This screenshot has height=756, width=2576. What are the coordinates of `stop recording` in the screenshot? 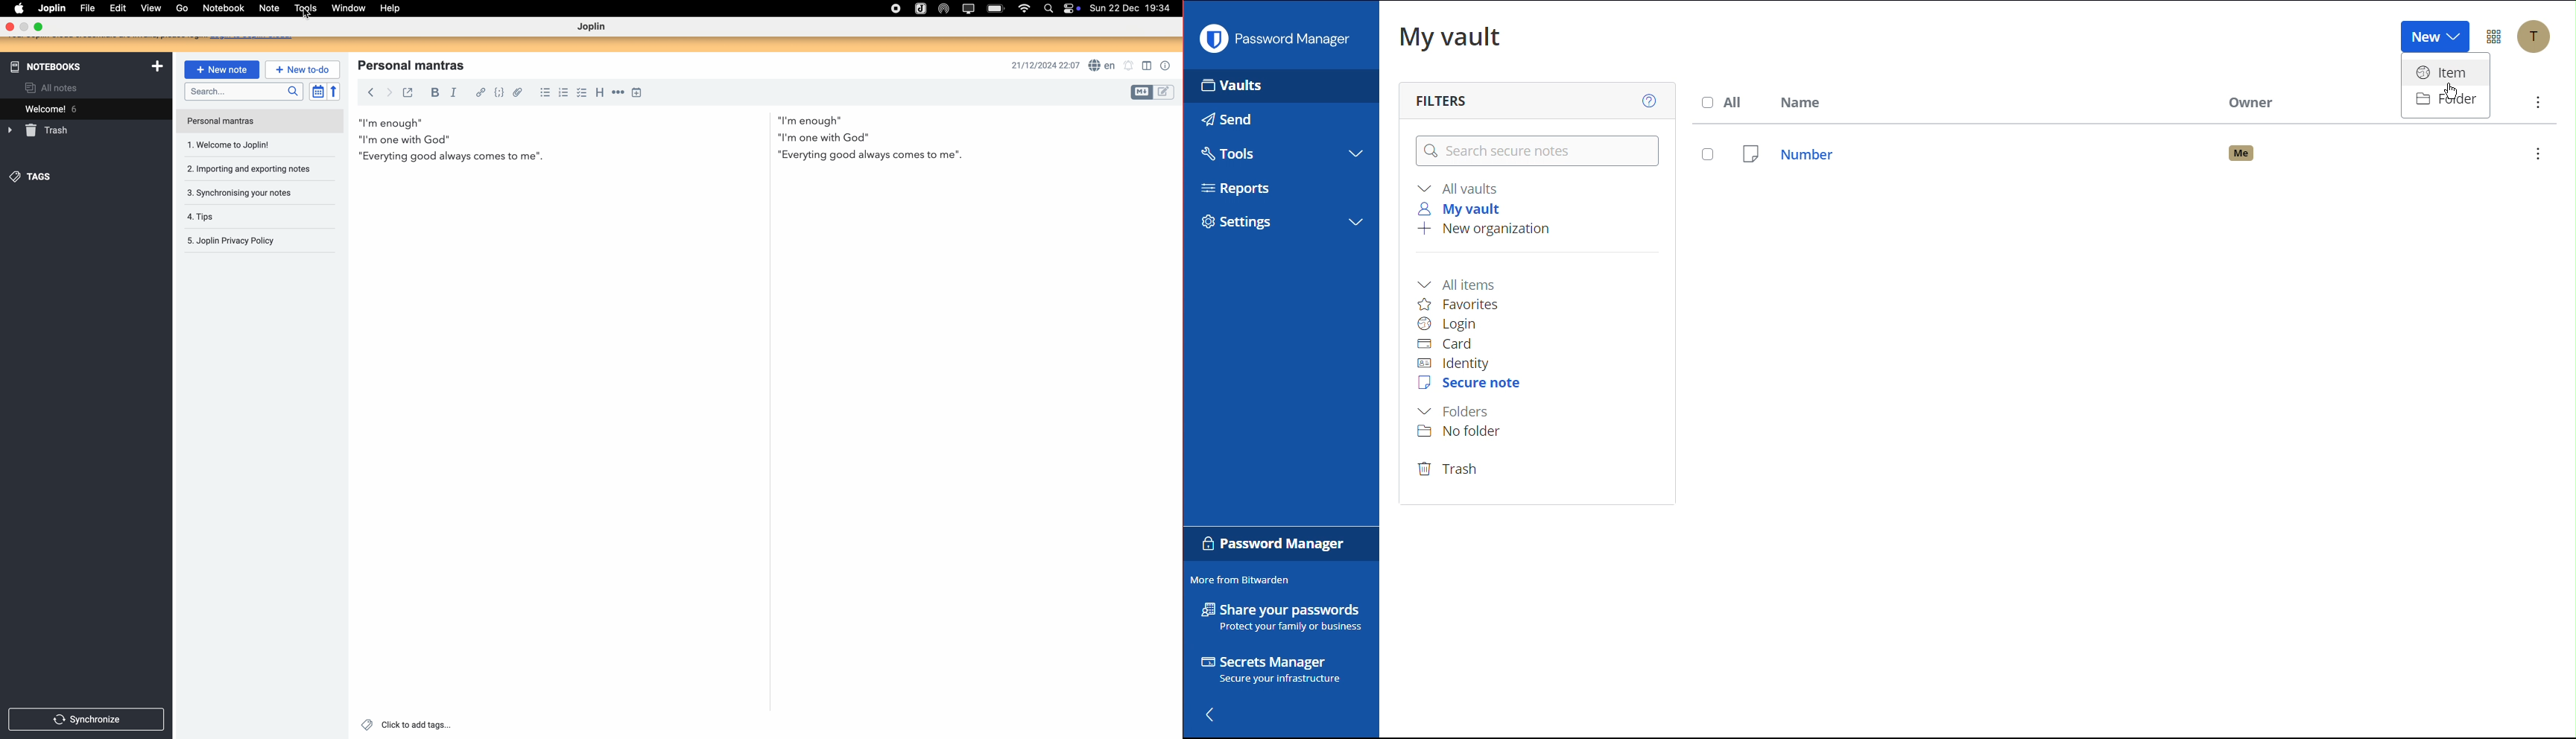 It's located at (894, 10).